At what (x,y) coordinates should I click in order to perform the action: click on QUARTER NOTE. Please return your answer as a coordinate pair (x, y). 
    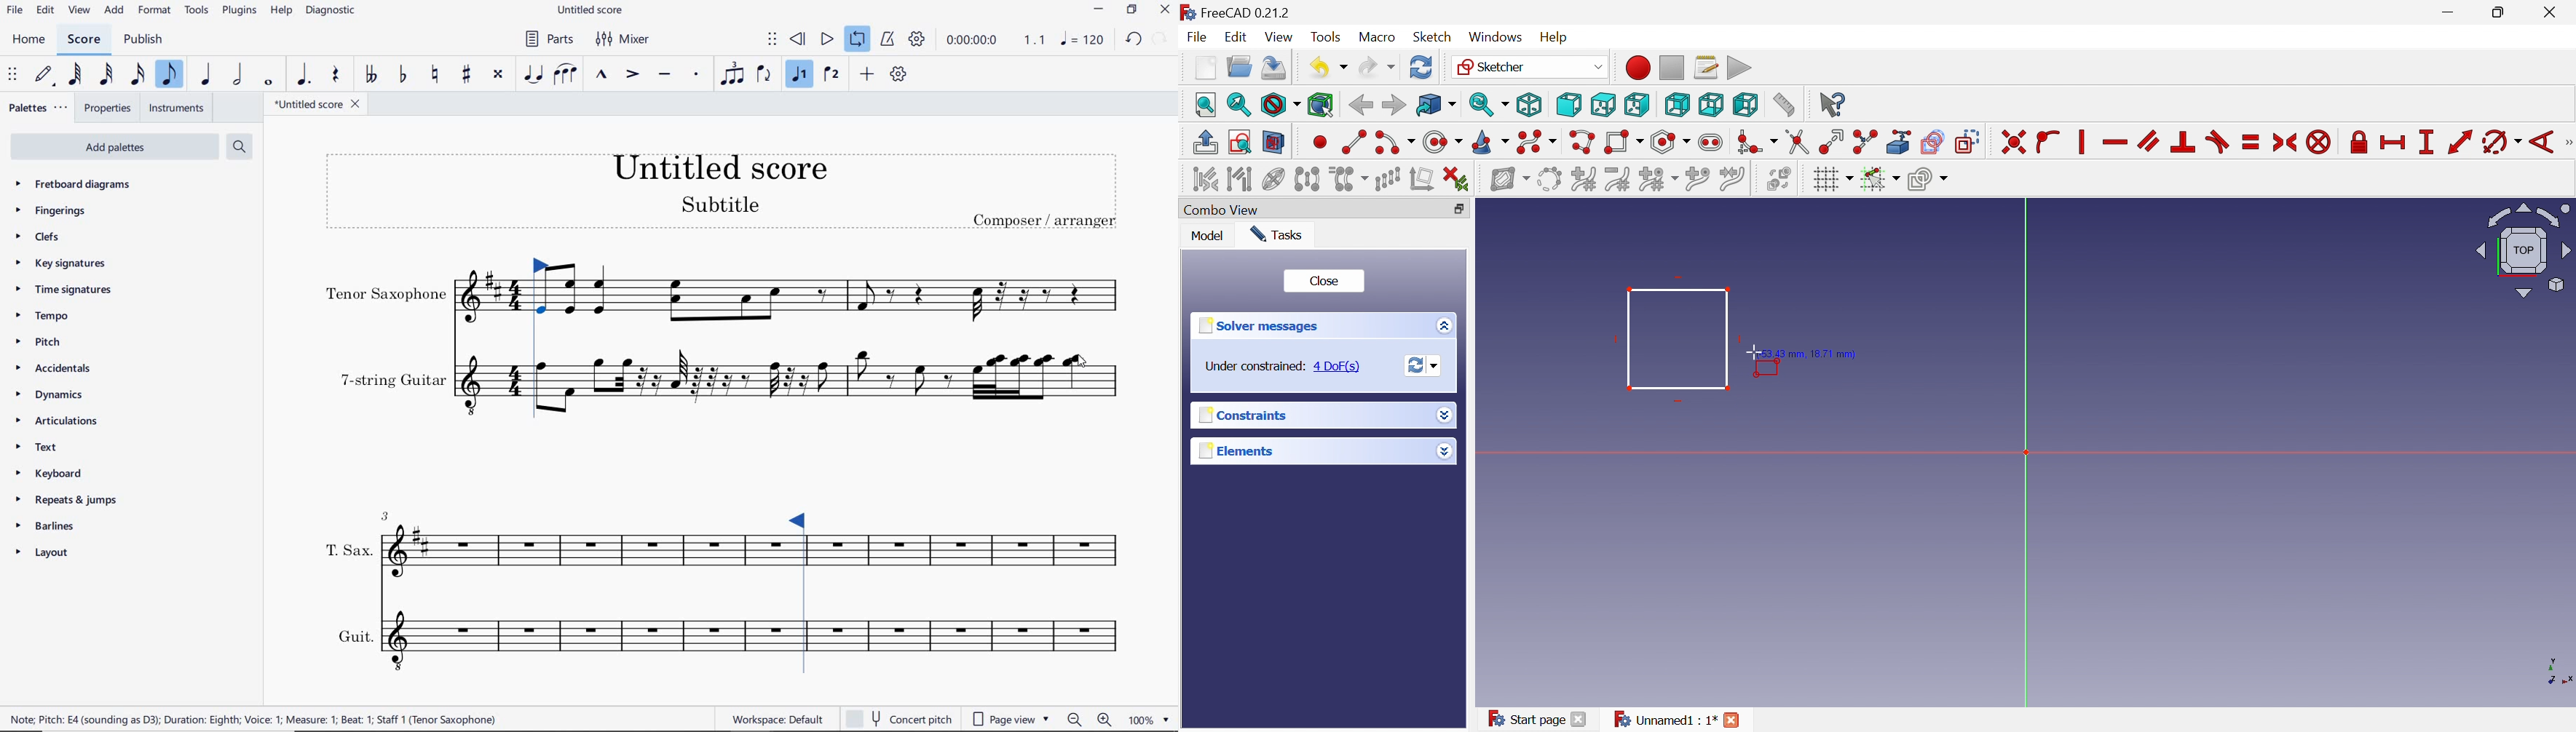
    Looking at the image, I should click on (206, 74).